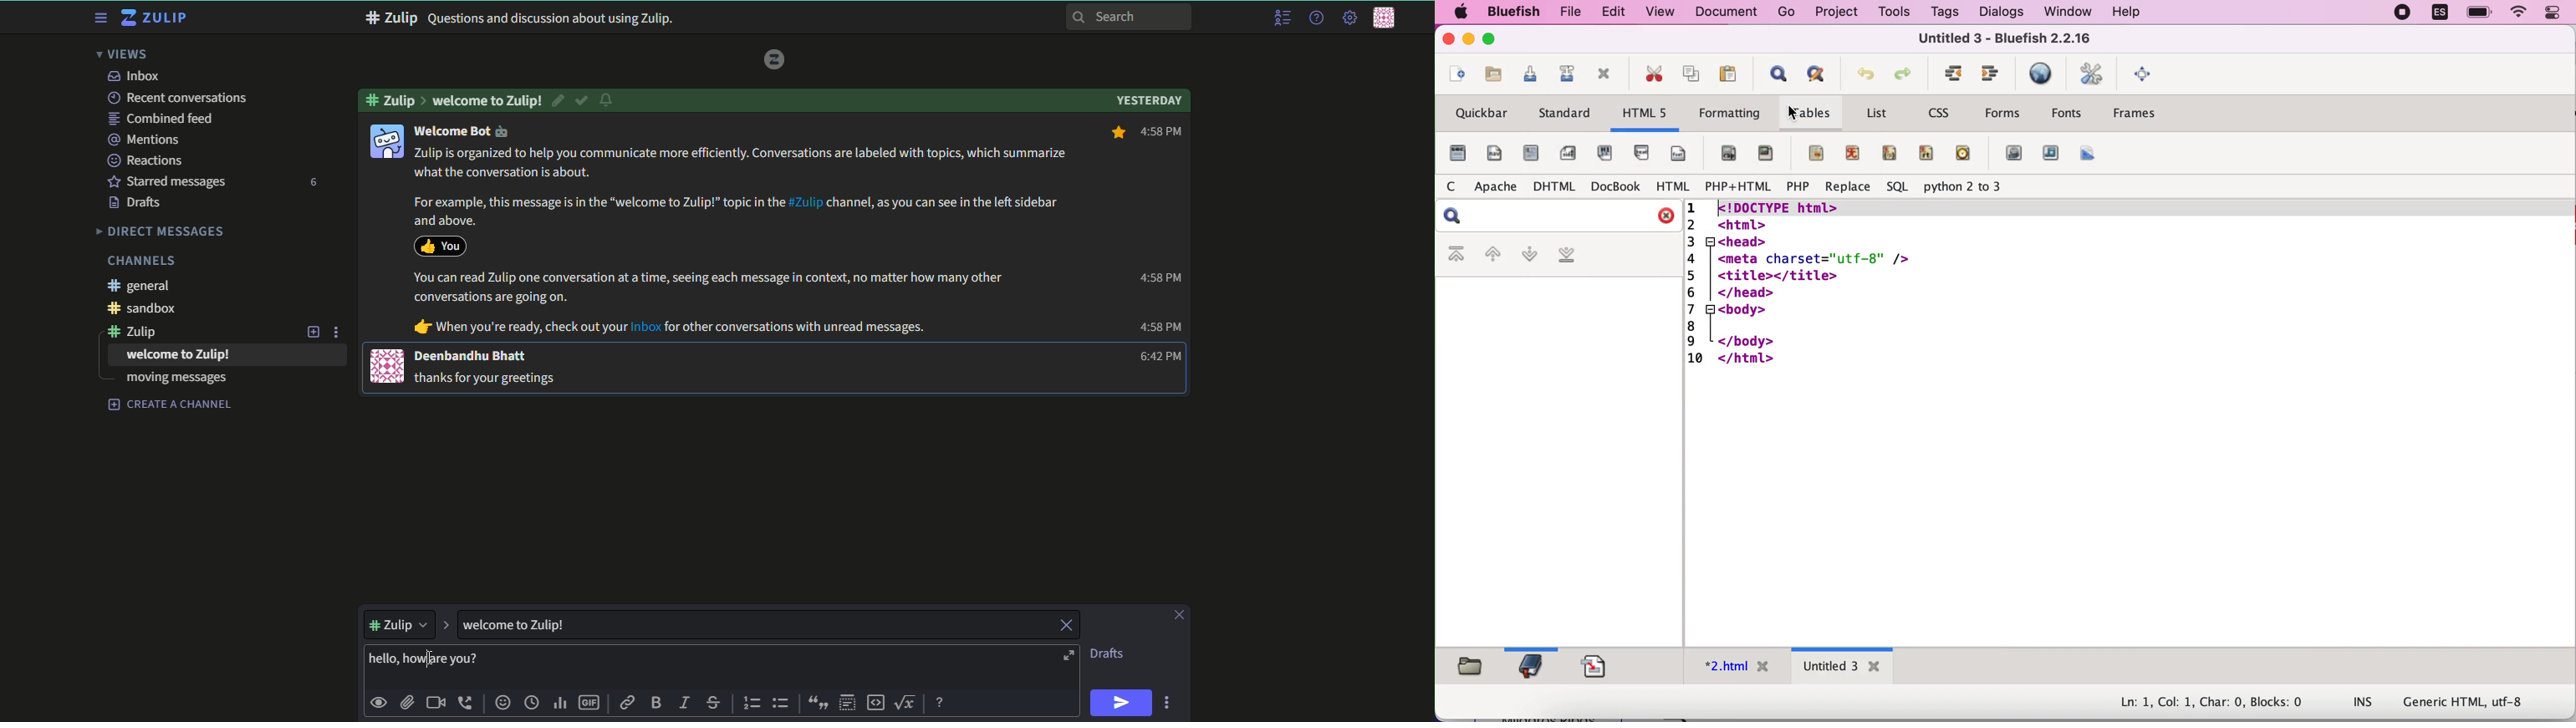 Image resolution: width=2576 pixels, height=728 pixels. I want to click on add voice call, so click(467, 703).